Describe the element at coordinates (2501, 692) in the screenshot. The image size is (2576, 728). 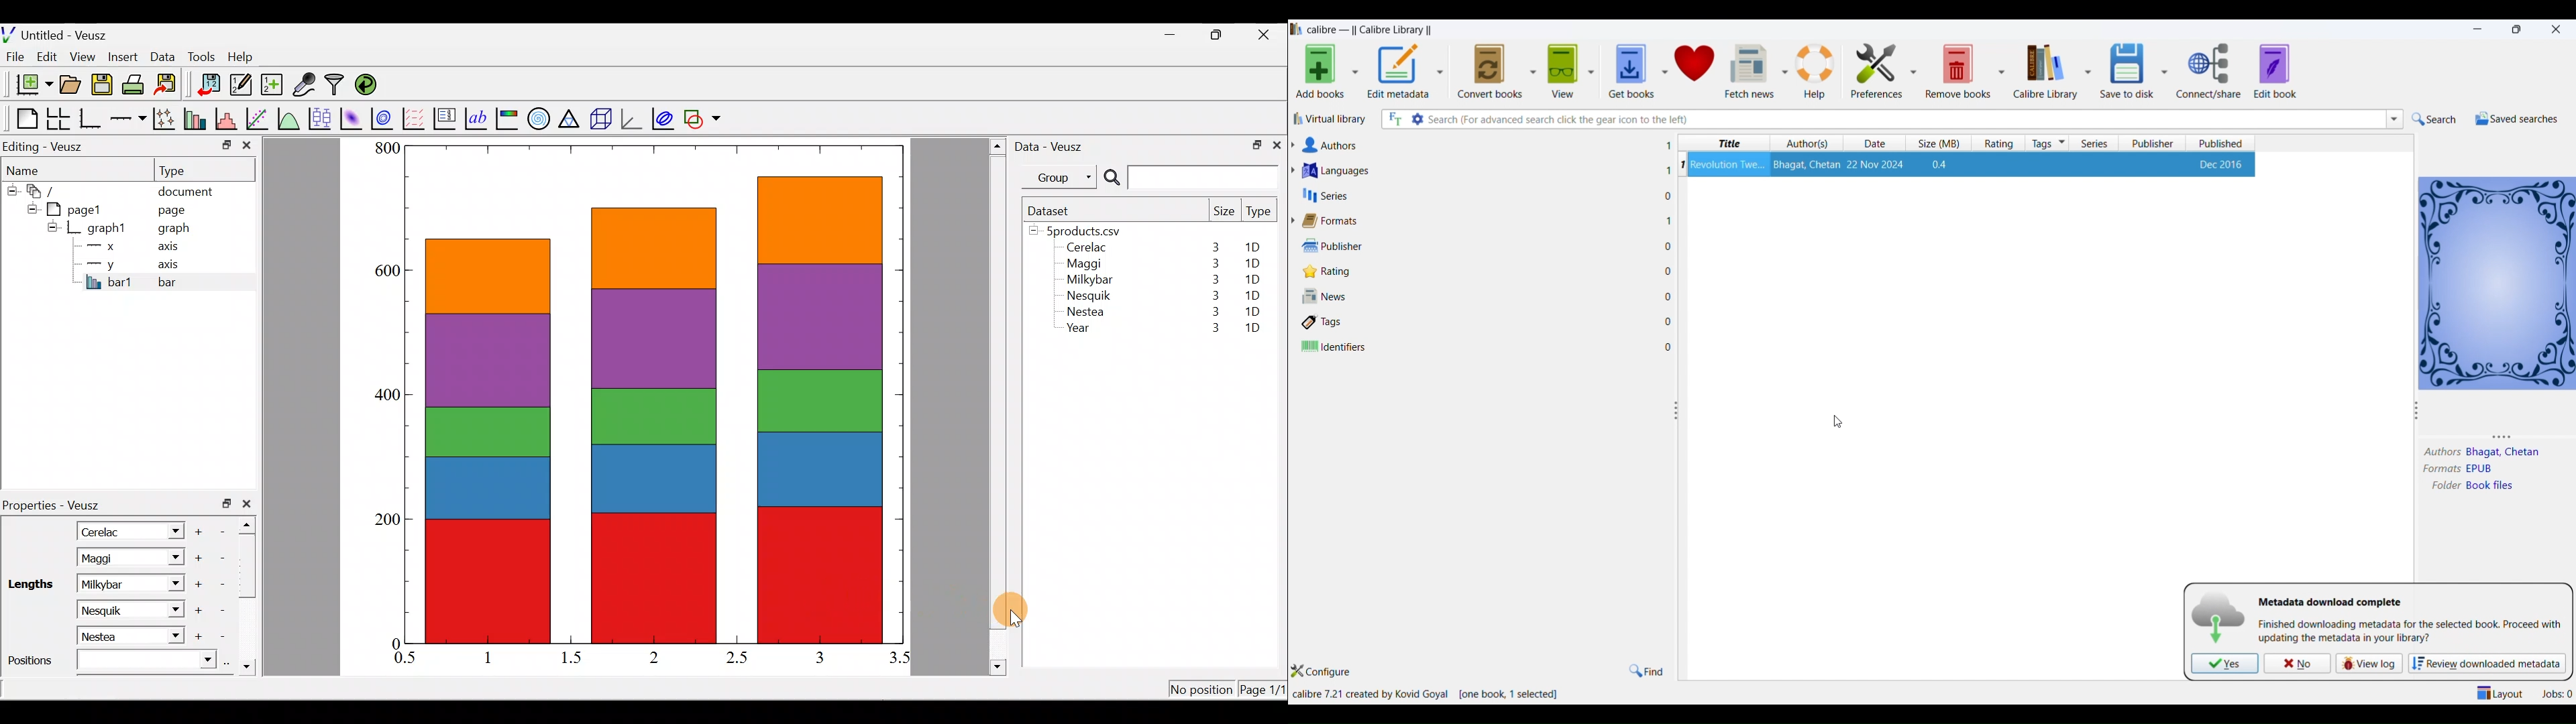
I see `layout` at that location.